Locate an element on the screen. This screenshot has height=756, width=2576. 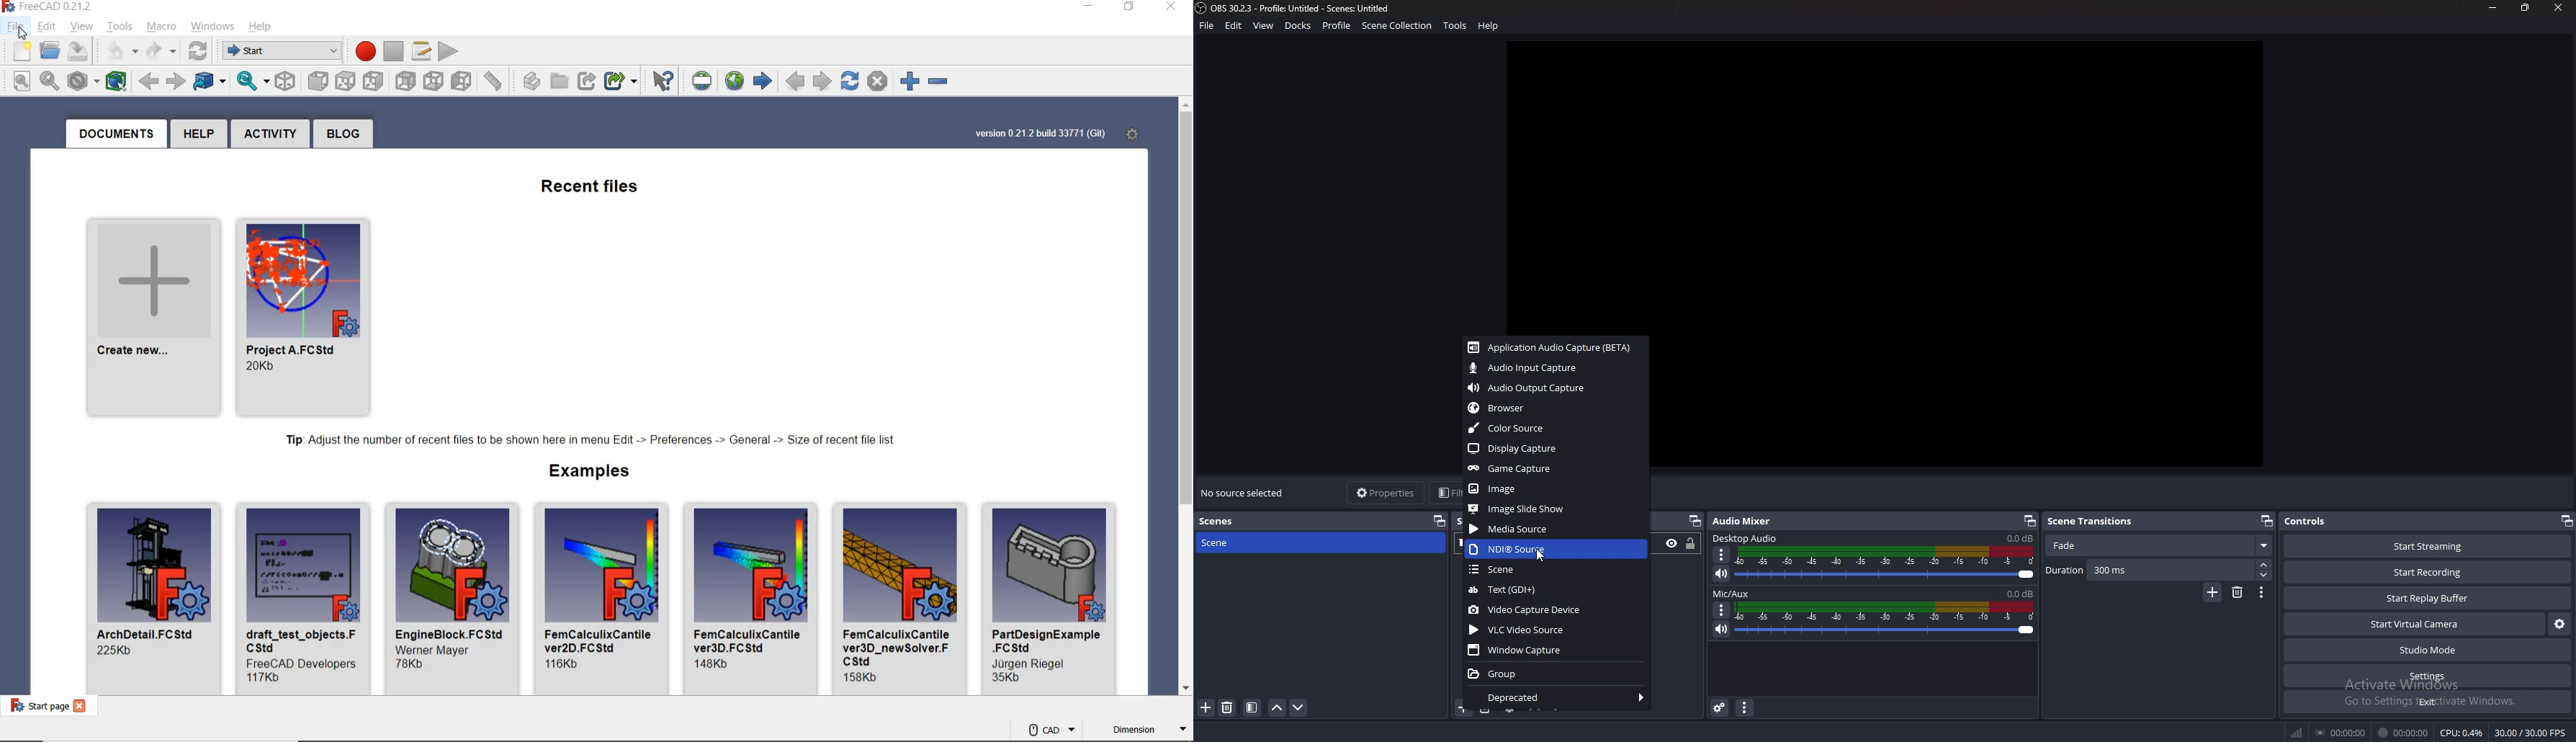
dev name is located at coordinates (438, 650).